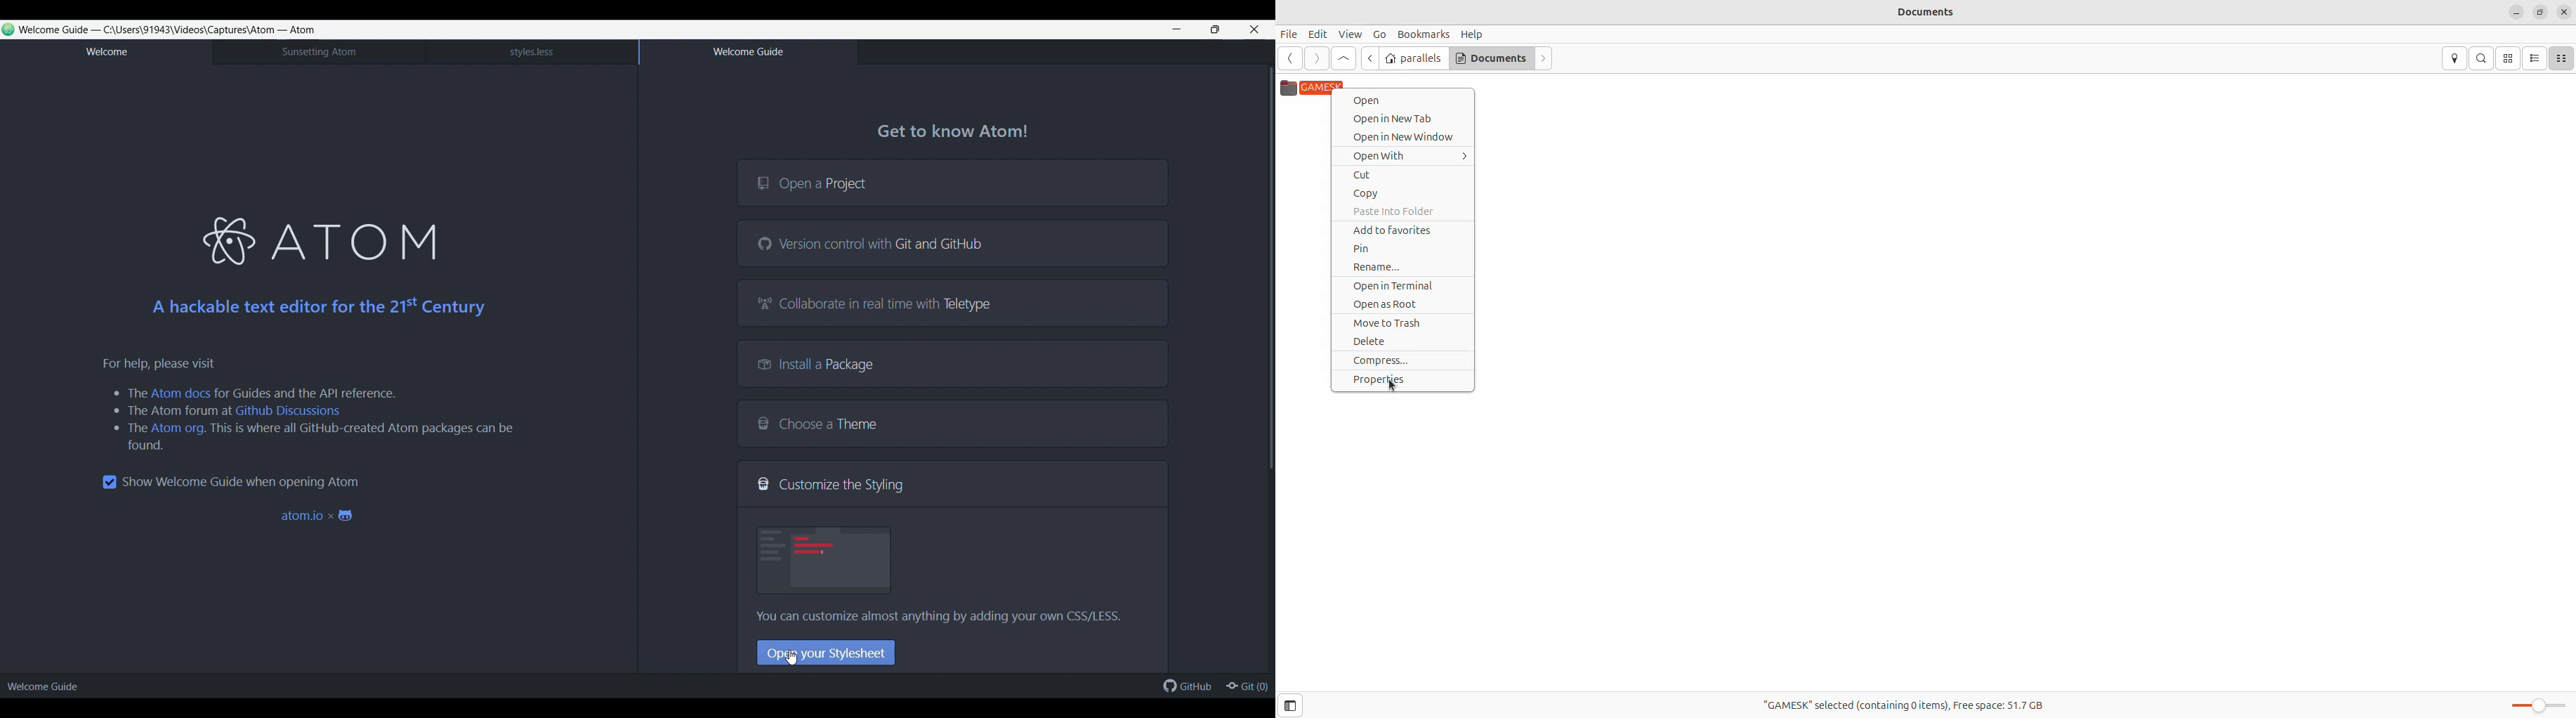 Image resolution: width=2576 pixels, height=728 pixels. Describe the element at coordinates (1397, 389) in the screenshot. I see `cursor` at that location.